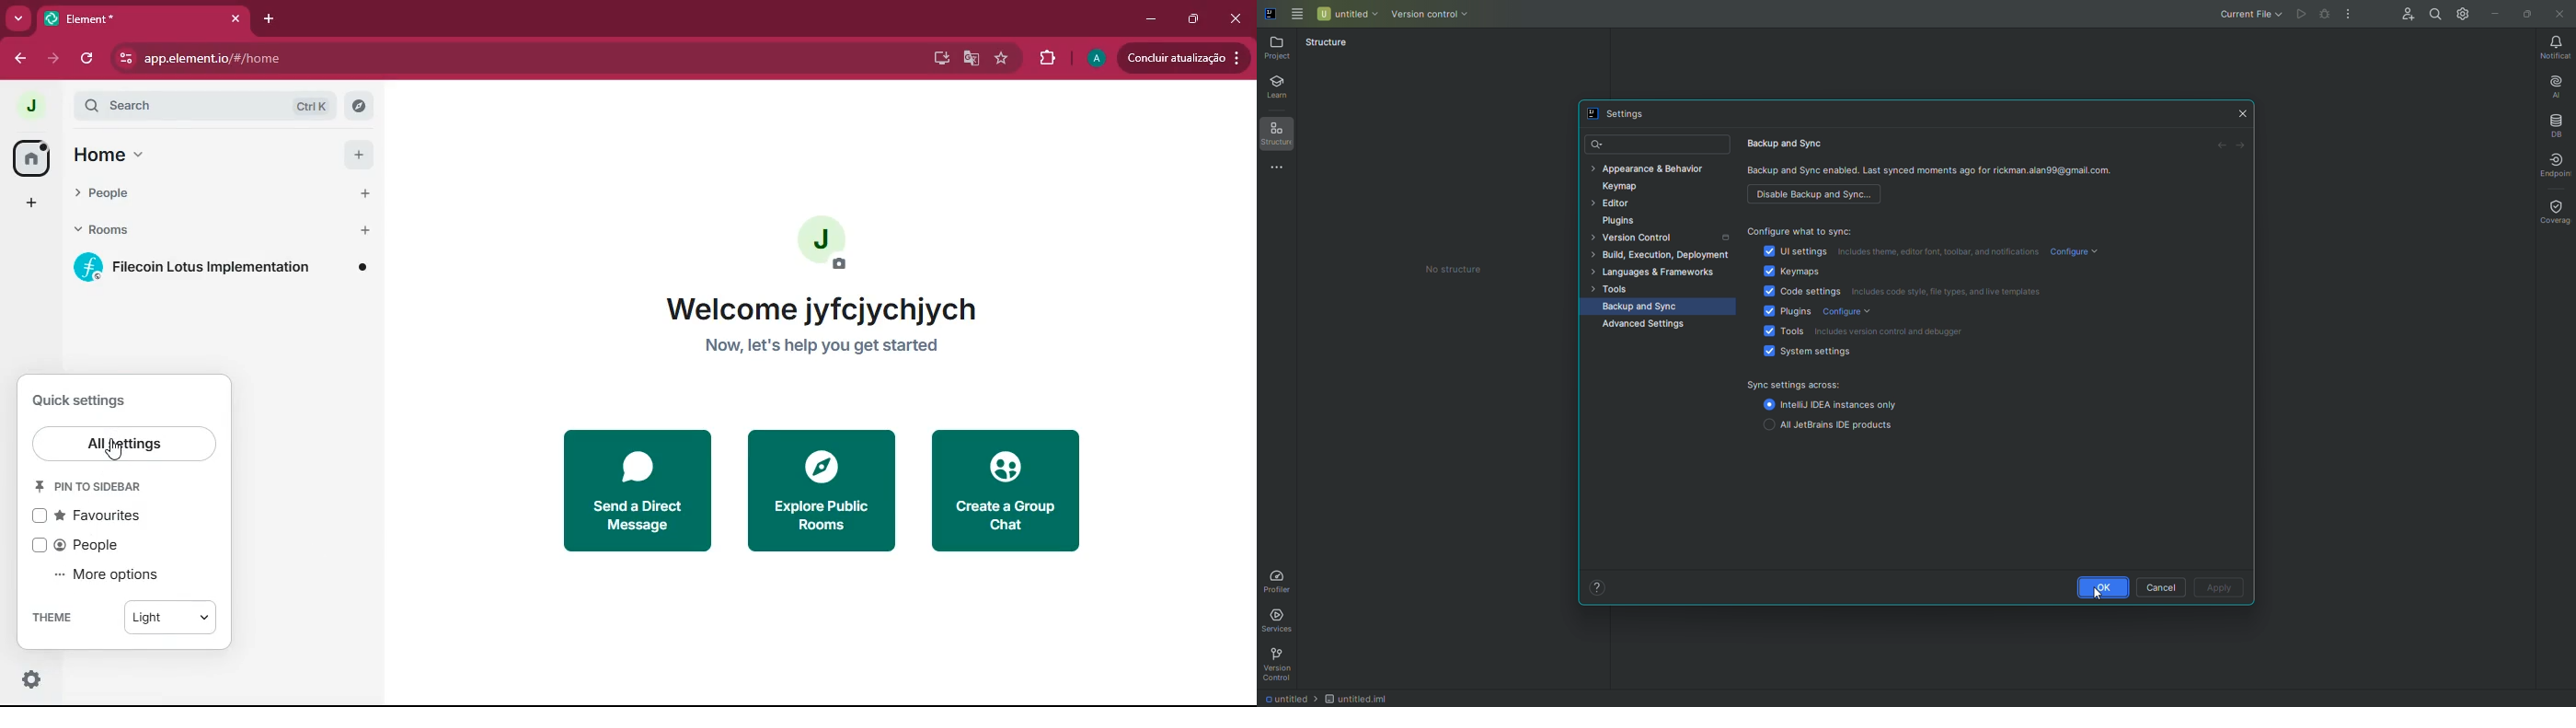 This screenshot has height=728, width=2576. I want to click on add, so click(27, 203).